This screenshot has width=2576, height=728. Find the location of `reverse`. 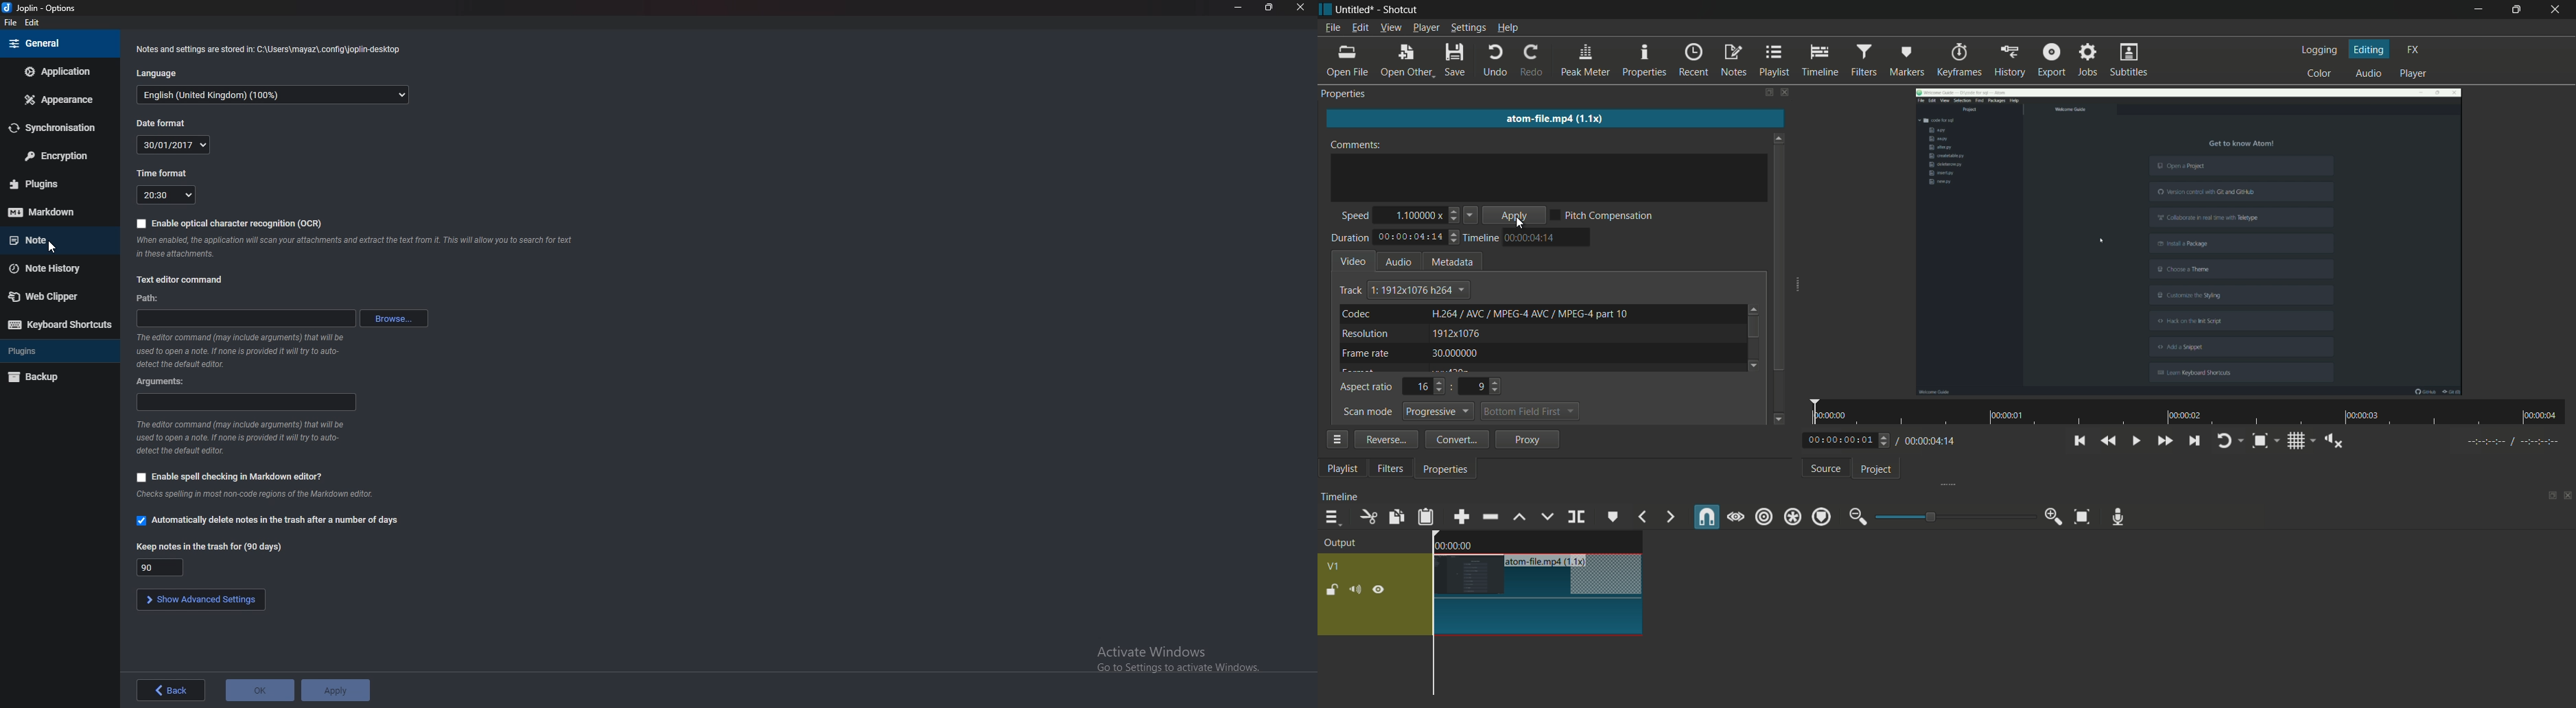

reverse is located at coordinates (1384, 439).